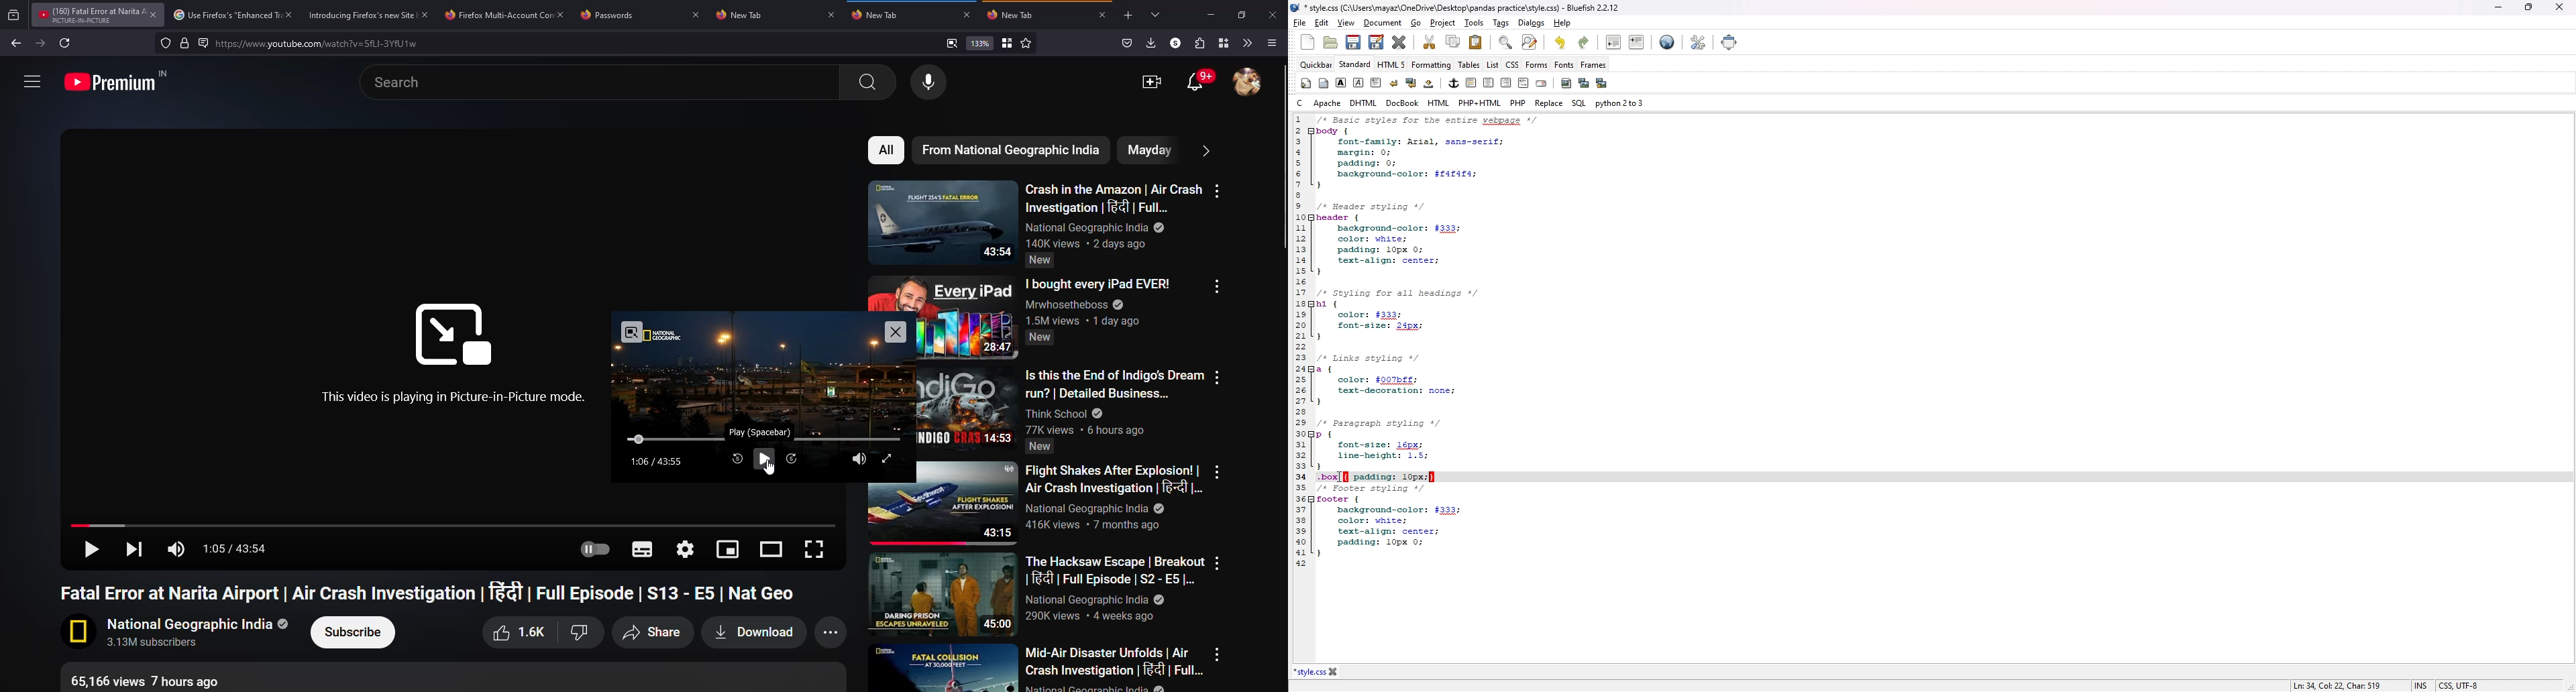  Describe the element at coordinates (875, 15) in the screenshot. I see `tab` at that location.